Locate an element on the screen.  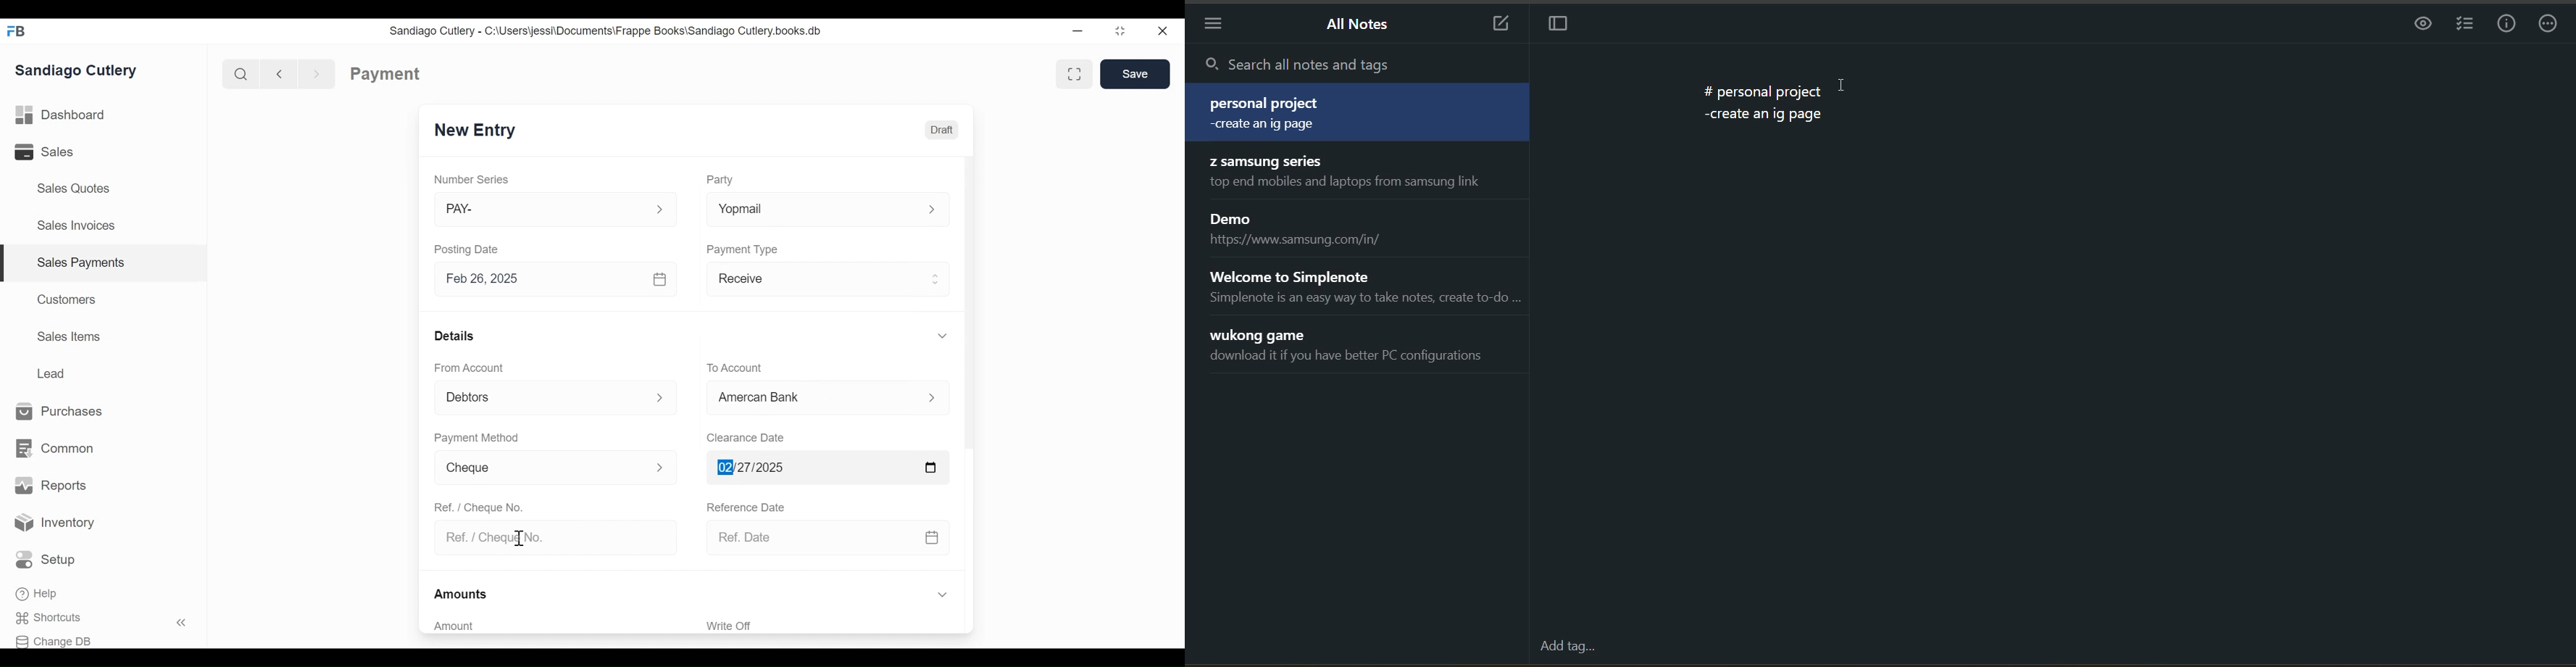
Sales Quotes is located at coordinates (72, 188).